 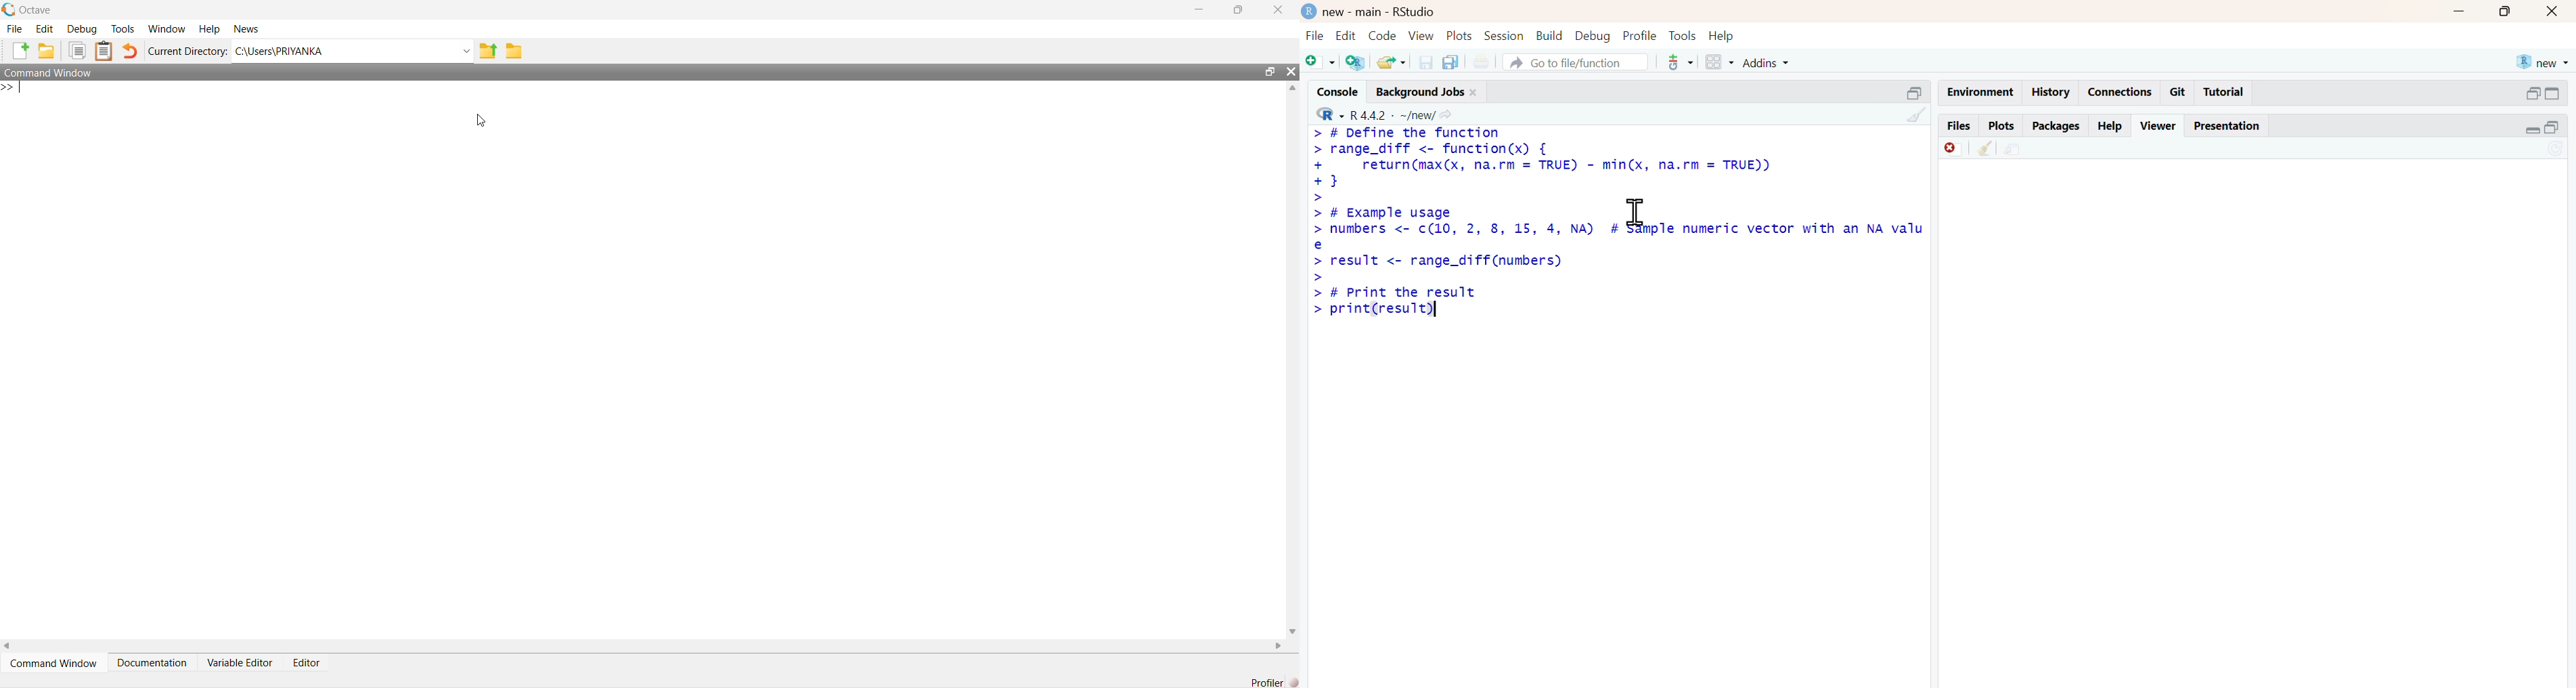 I want to click on open in separate windowCollapse /expand, so click(x=2552, y=93).